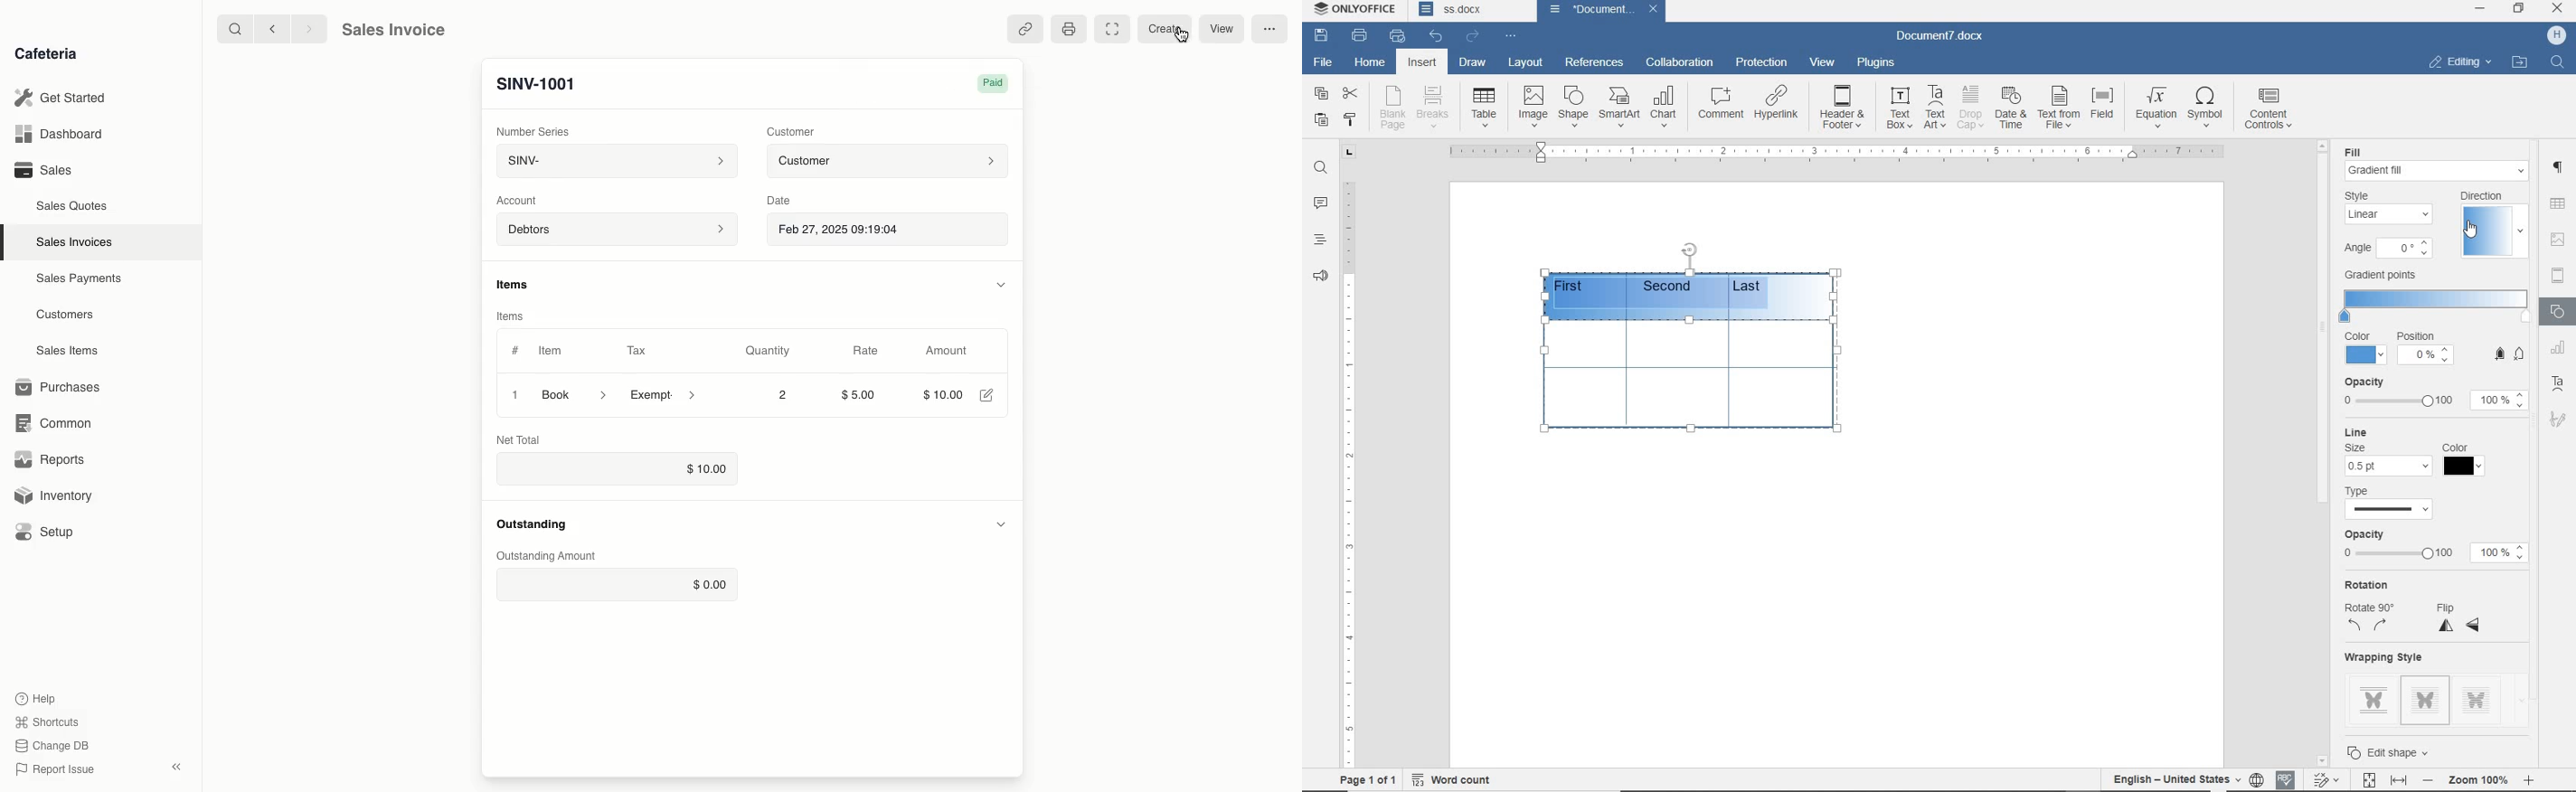 This screenshot has height=812, width=2576. What do you see at coordinates (1835, 151) in the screenshot?
I see `ruler` at bounding box center [1835, 151].